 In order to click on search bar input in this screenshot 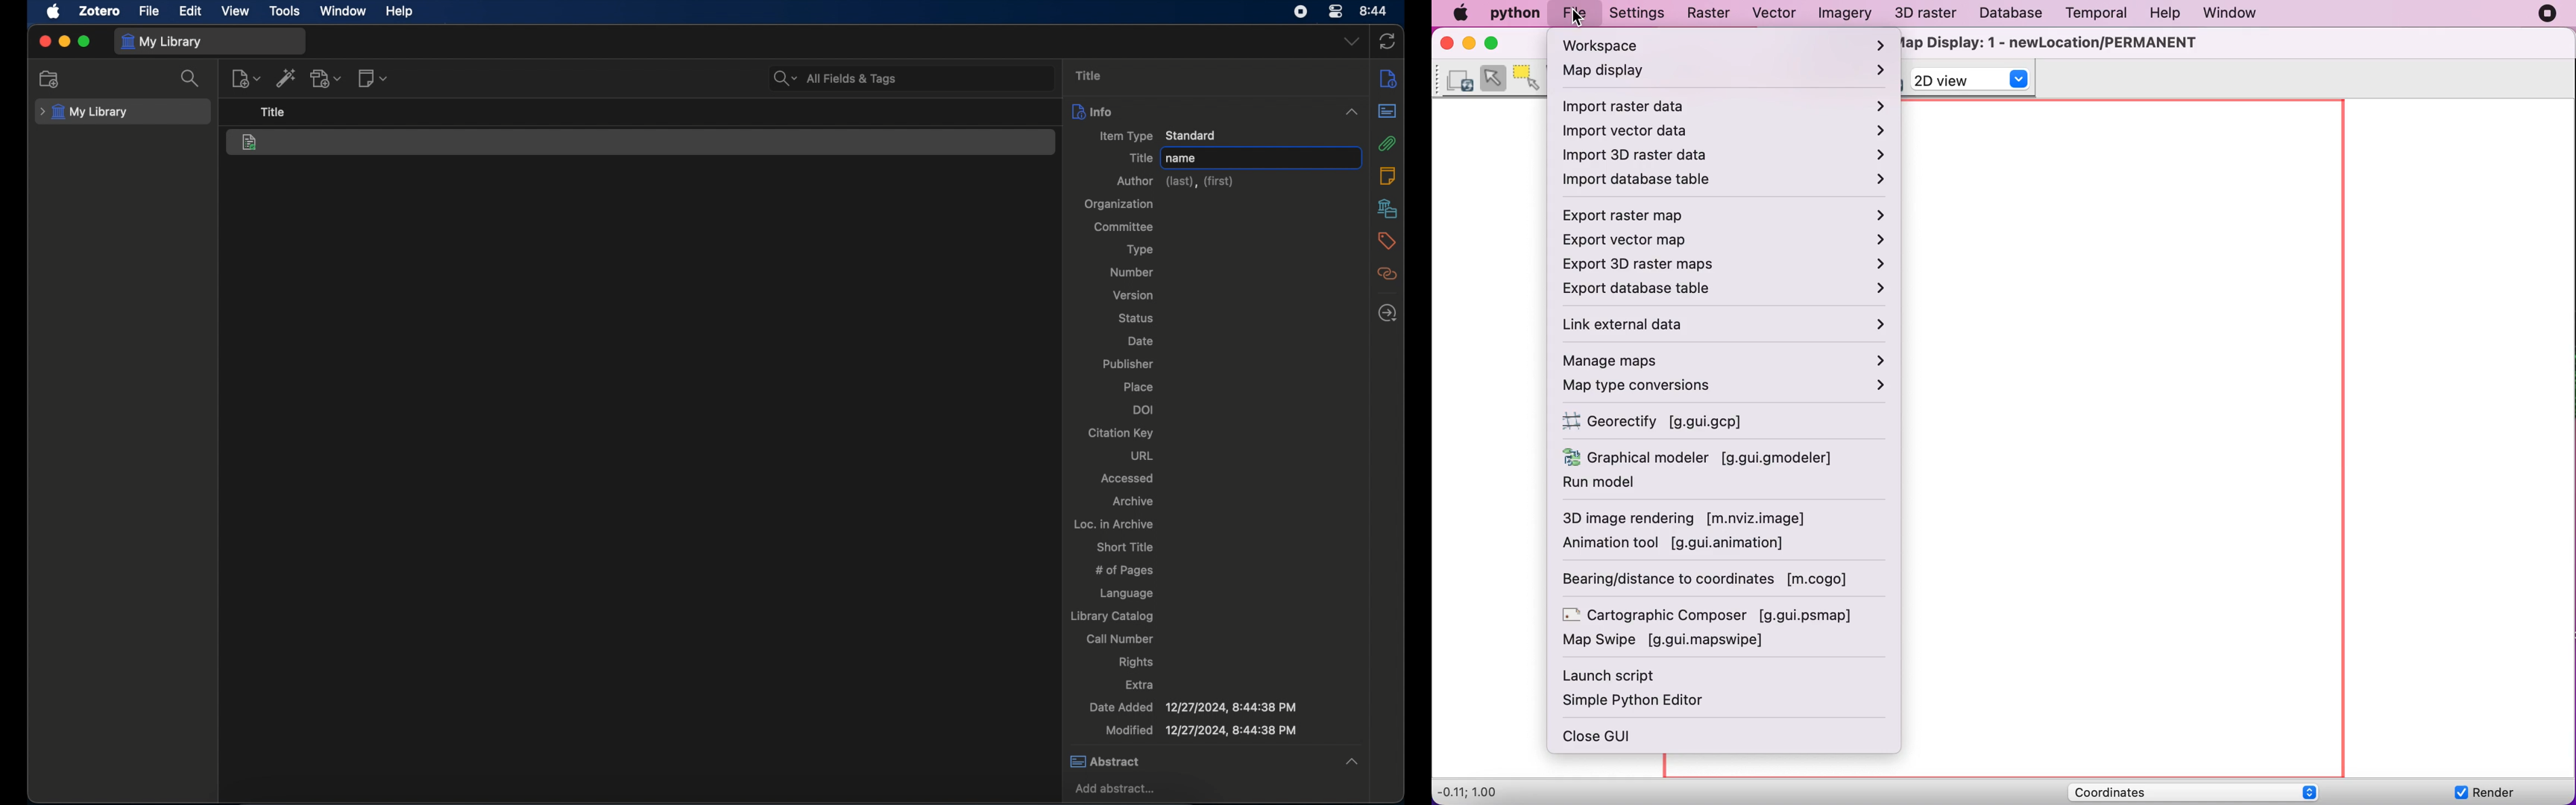, I will do `click(928, 78)`.